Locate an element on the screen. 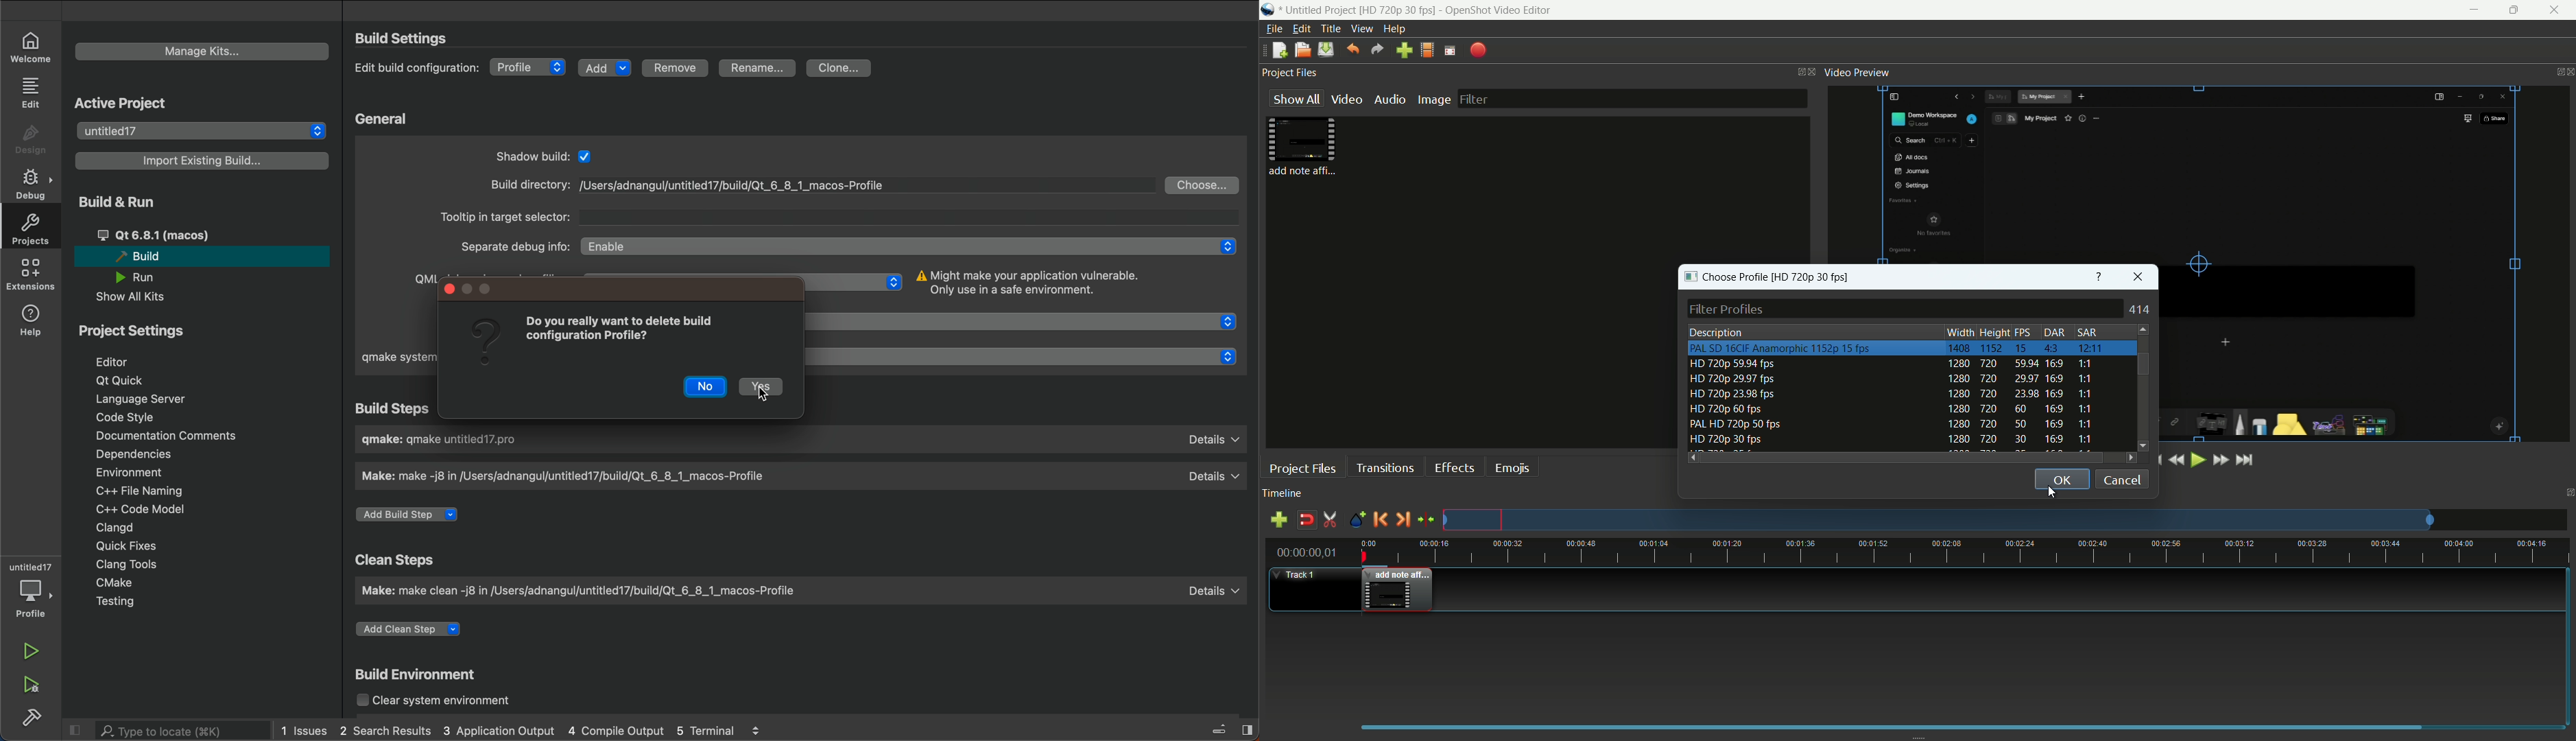 Image resolution: width=2576 pixels, height=756 pixels. project settings is located at coordinates (207, 331).